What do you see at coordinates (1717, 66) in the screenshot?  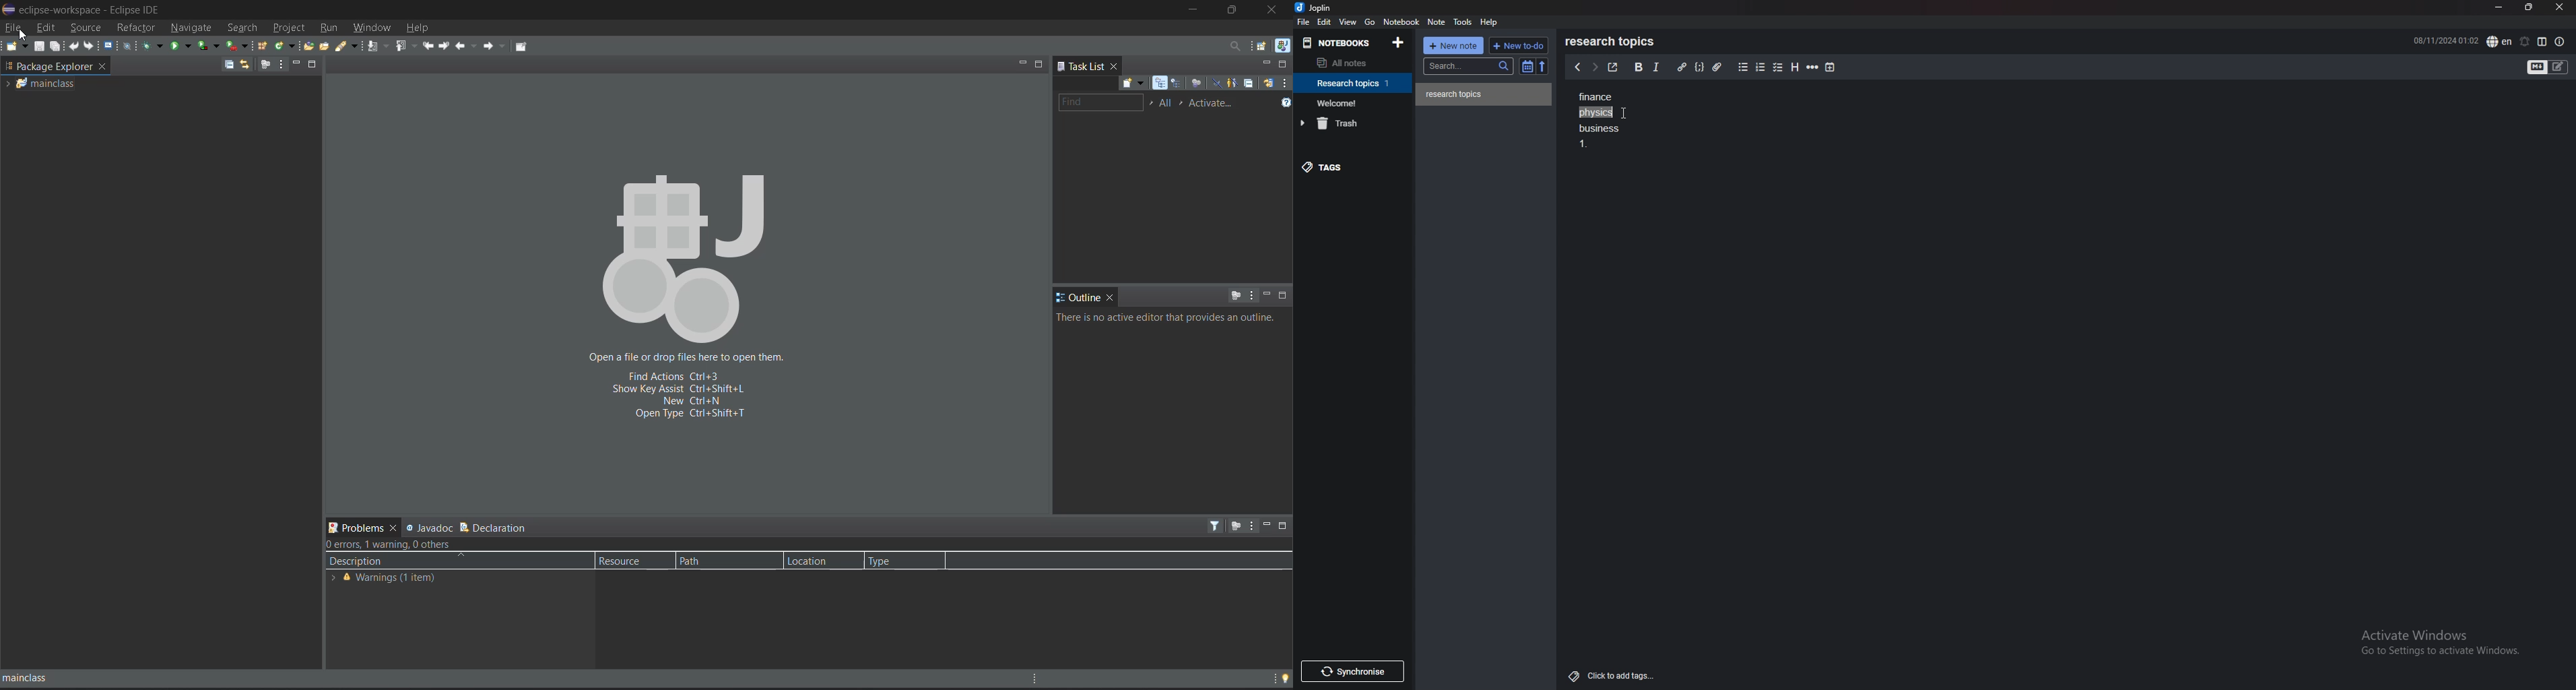 I see `attachment` at bounding box center [1717, 66].